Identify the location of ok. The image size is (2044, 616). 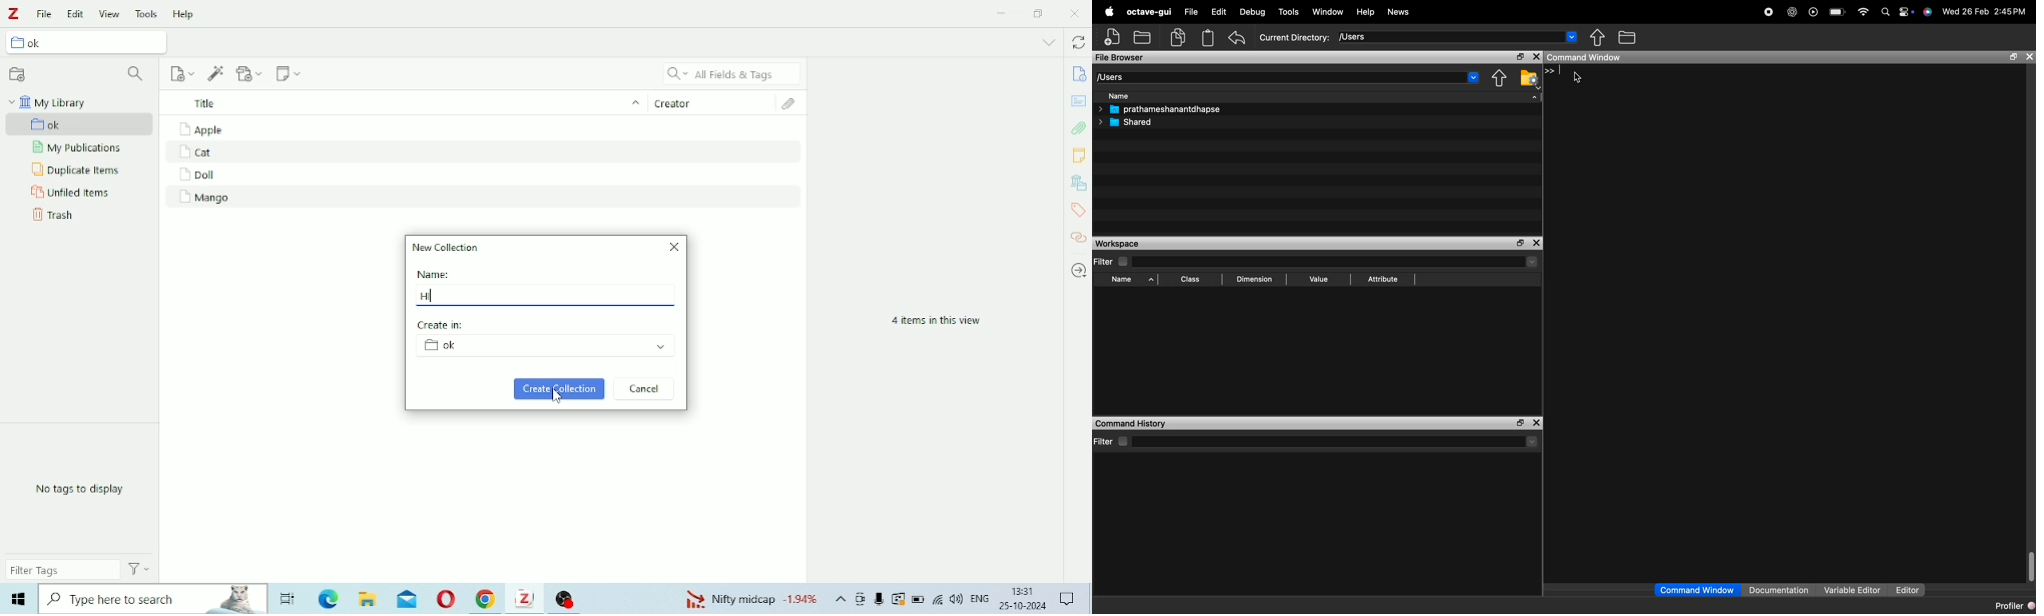
(80, 124).